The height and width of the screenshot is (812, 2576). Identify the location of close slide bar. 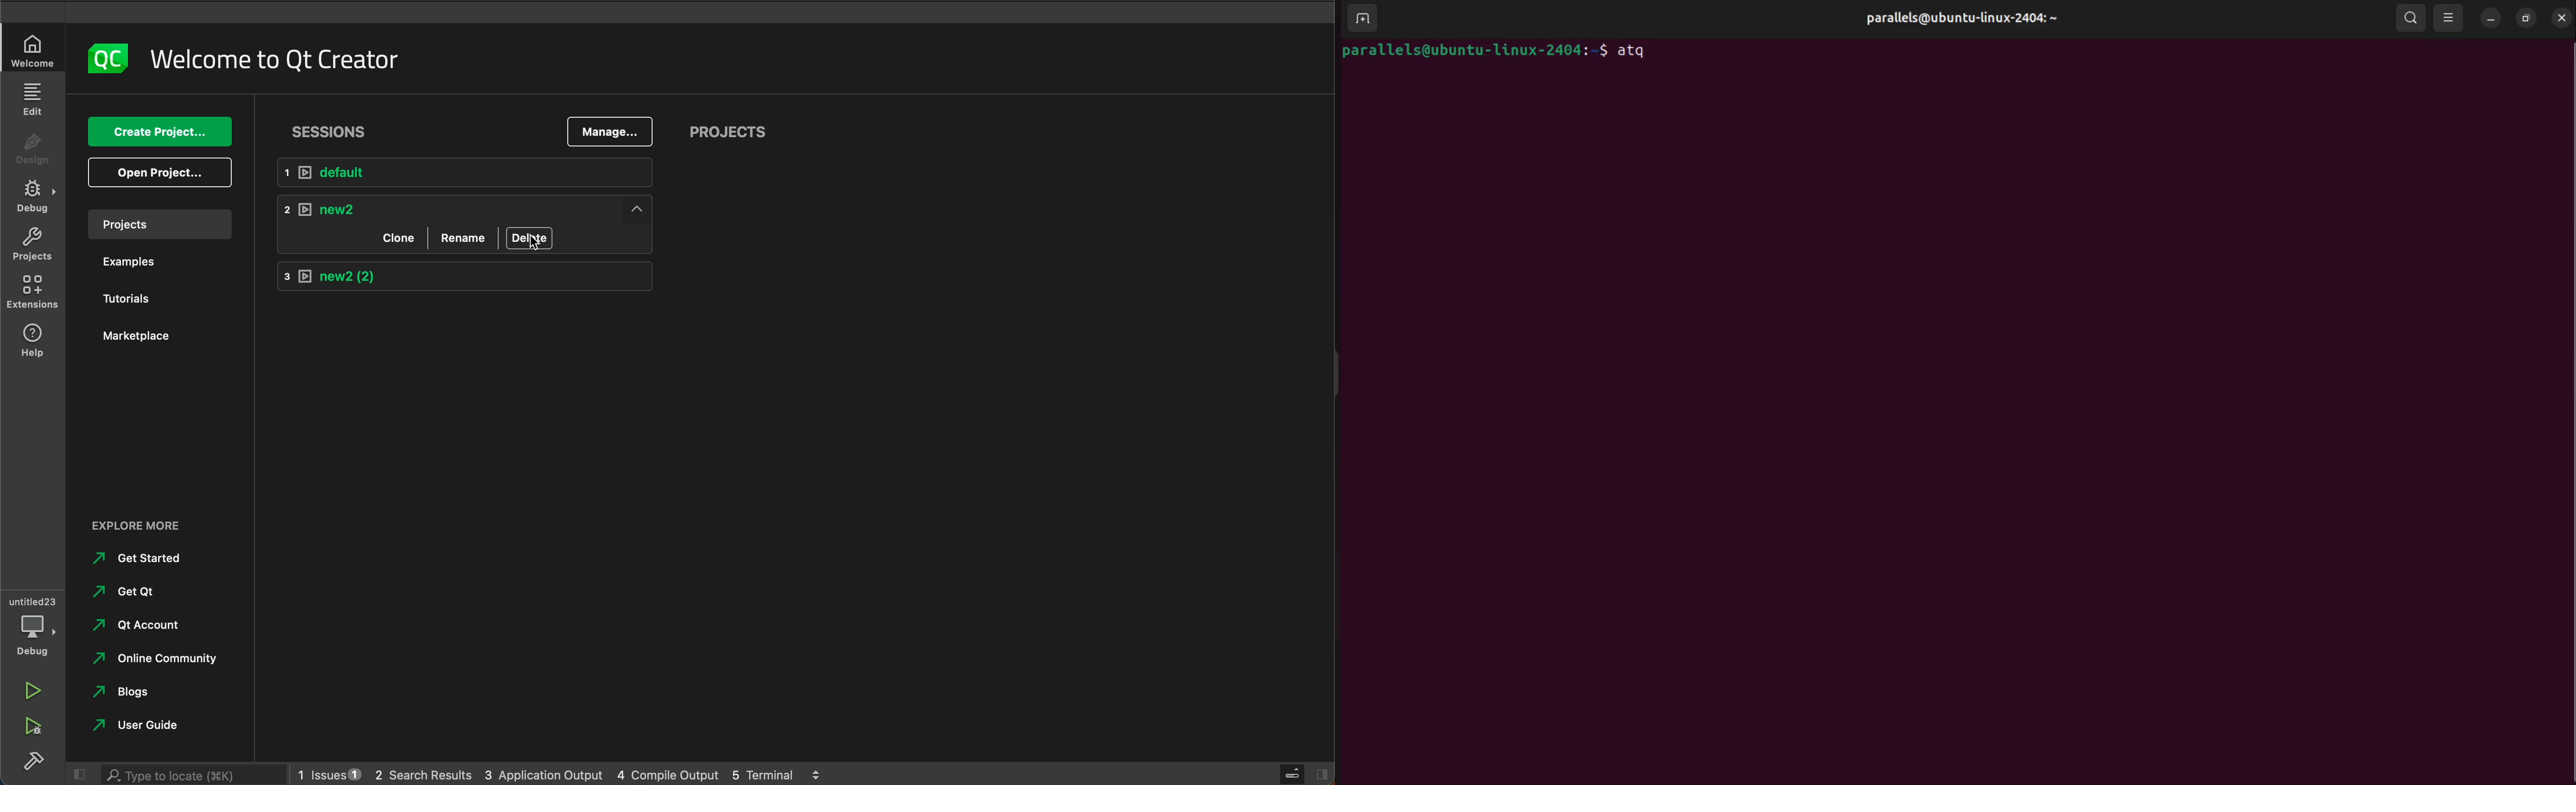
(80, 773).